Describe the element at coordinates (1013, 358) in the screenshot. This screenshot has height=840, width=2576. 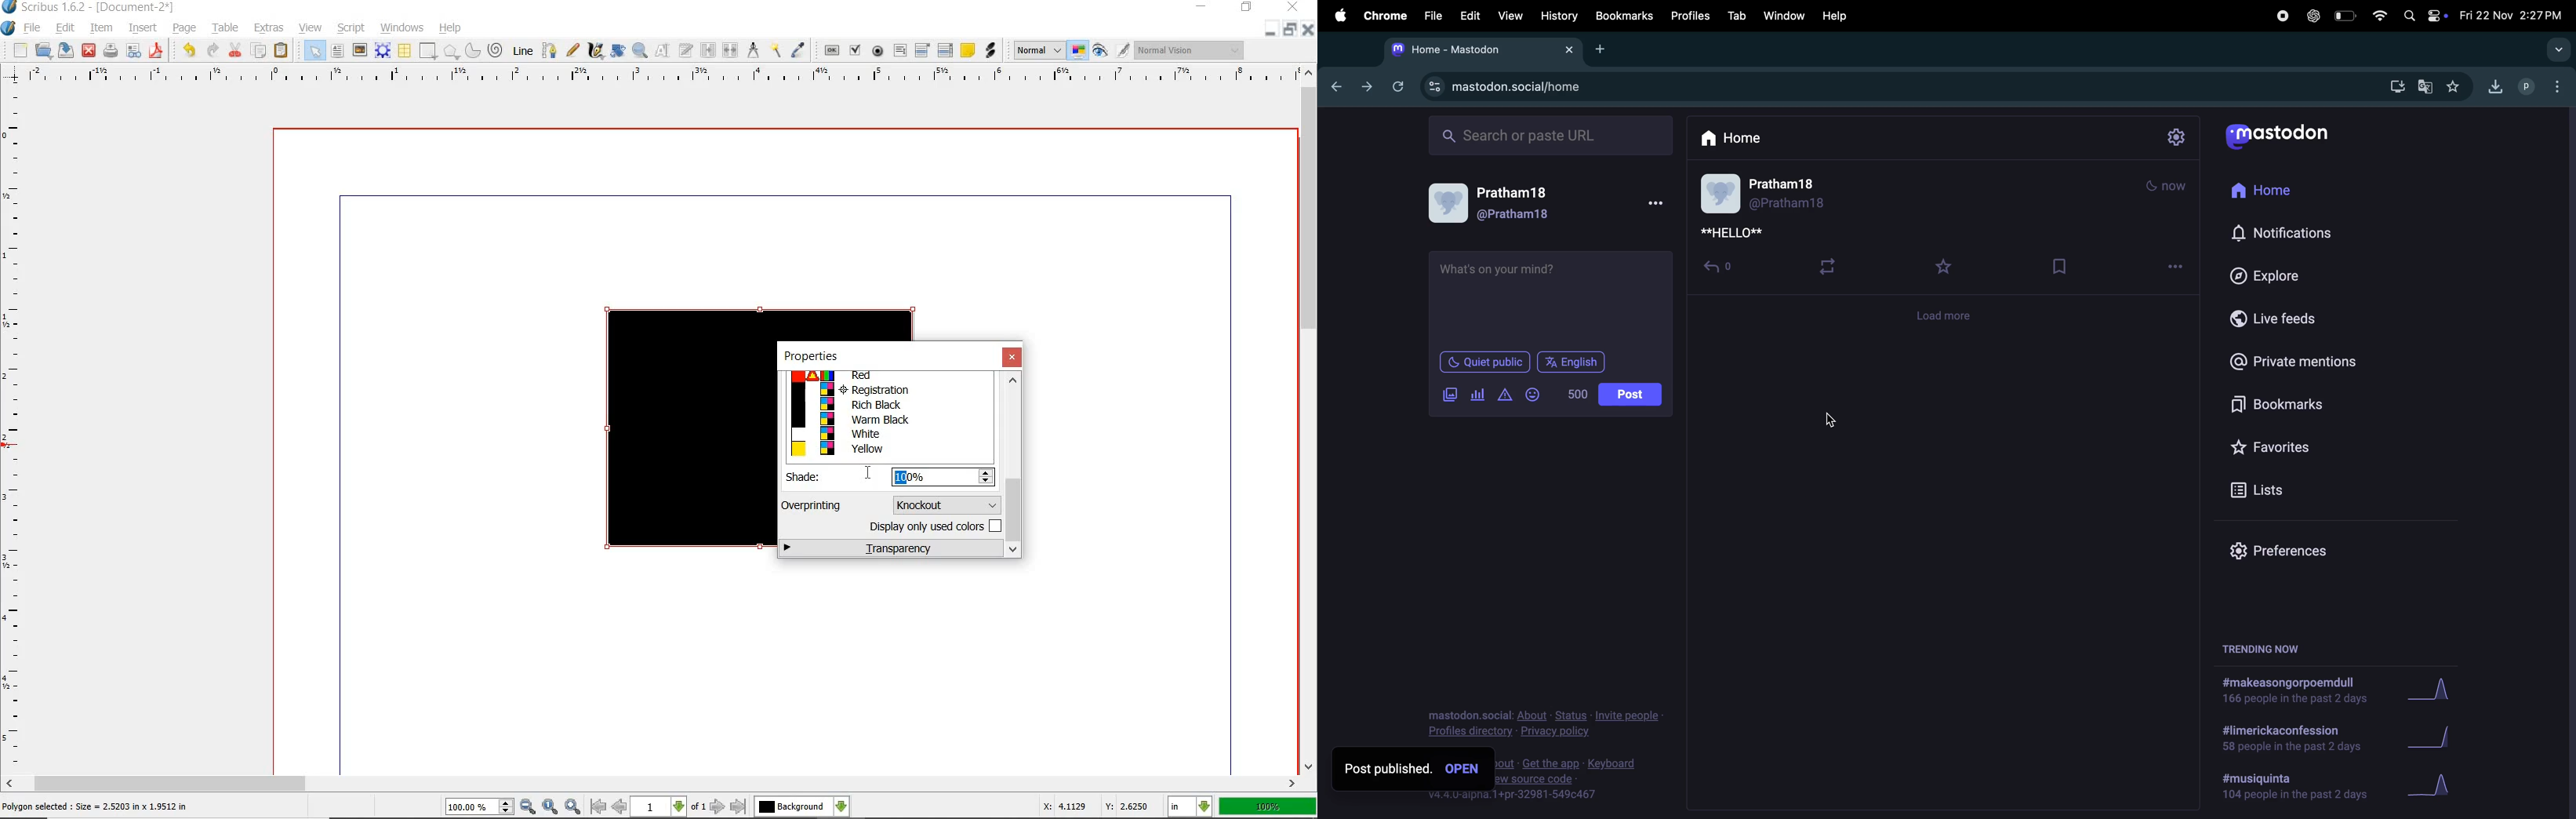
I see `close` at that location.